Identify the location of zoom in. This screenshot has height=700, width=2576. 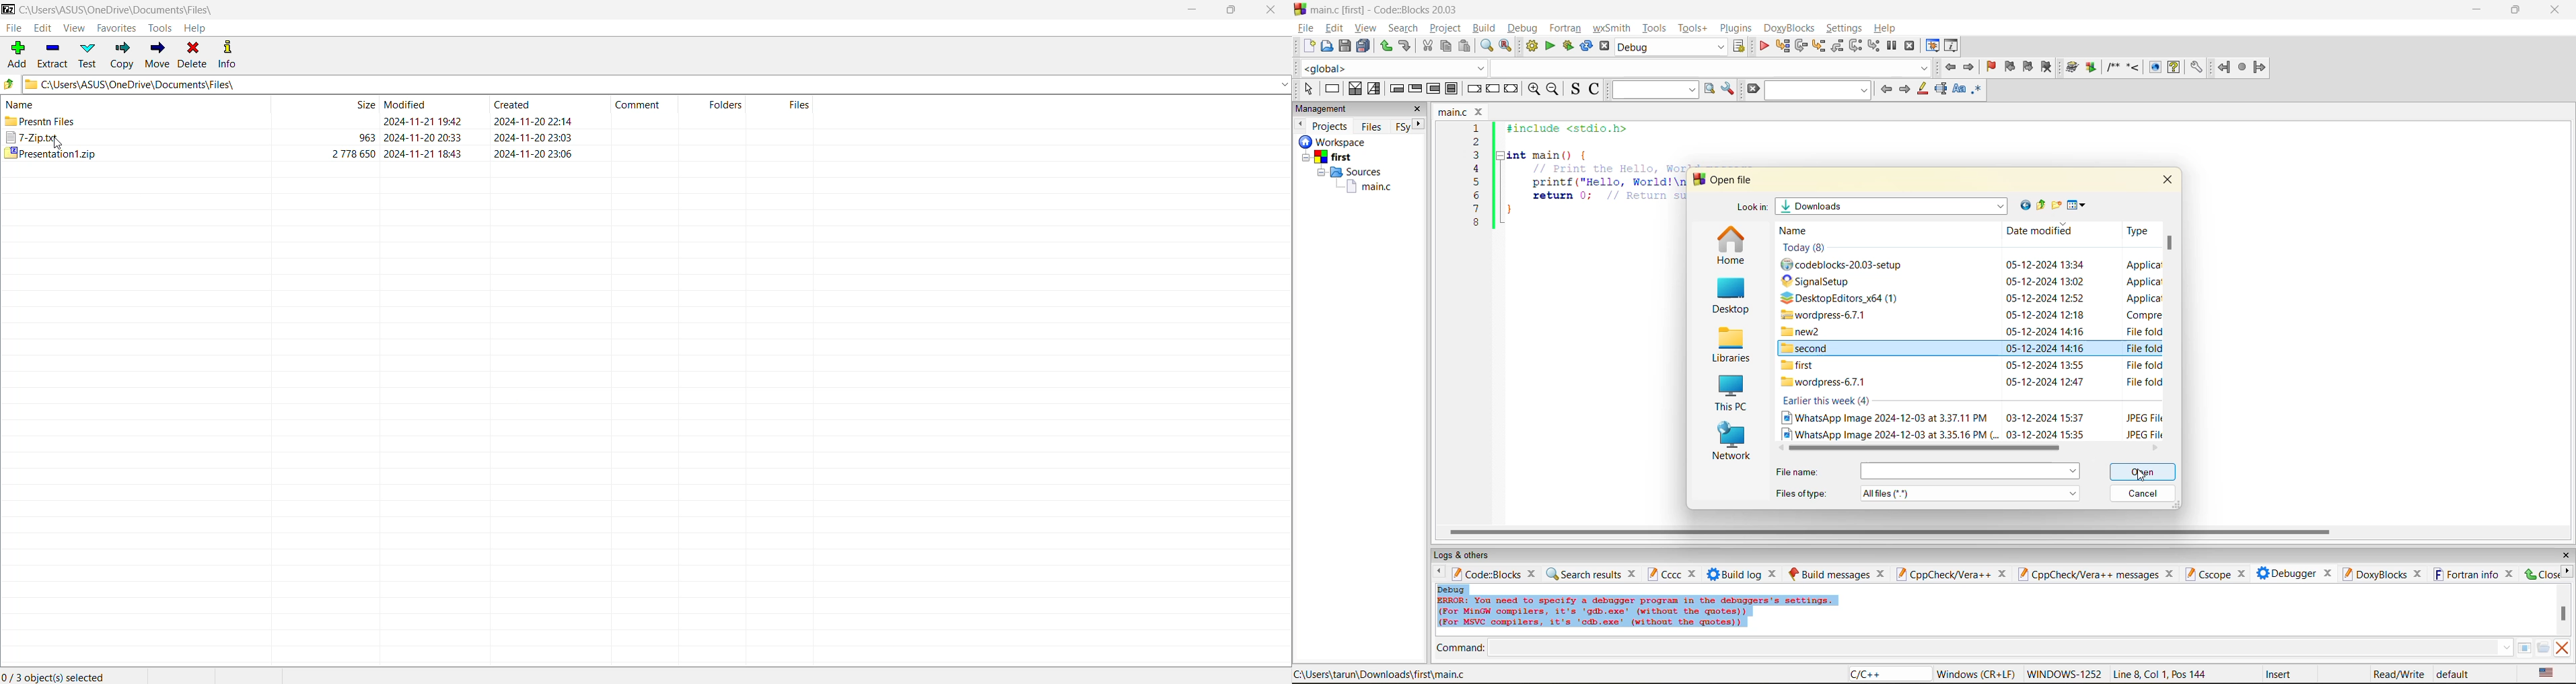
(1535, 90).